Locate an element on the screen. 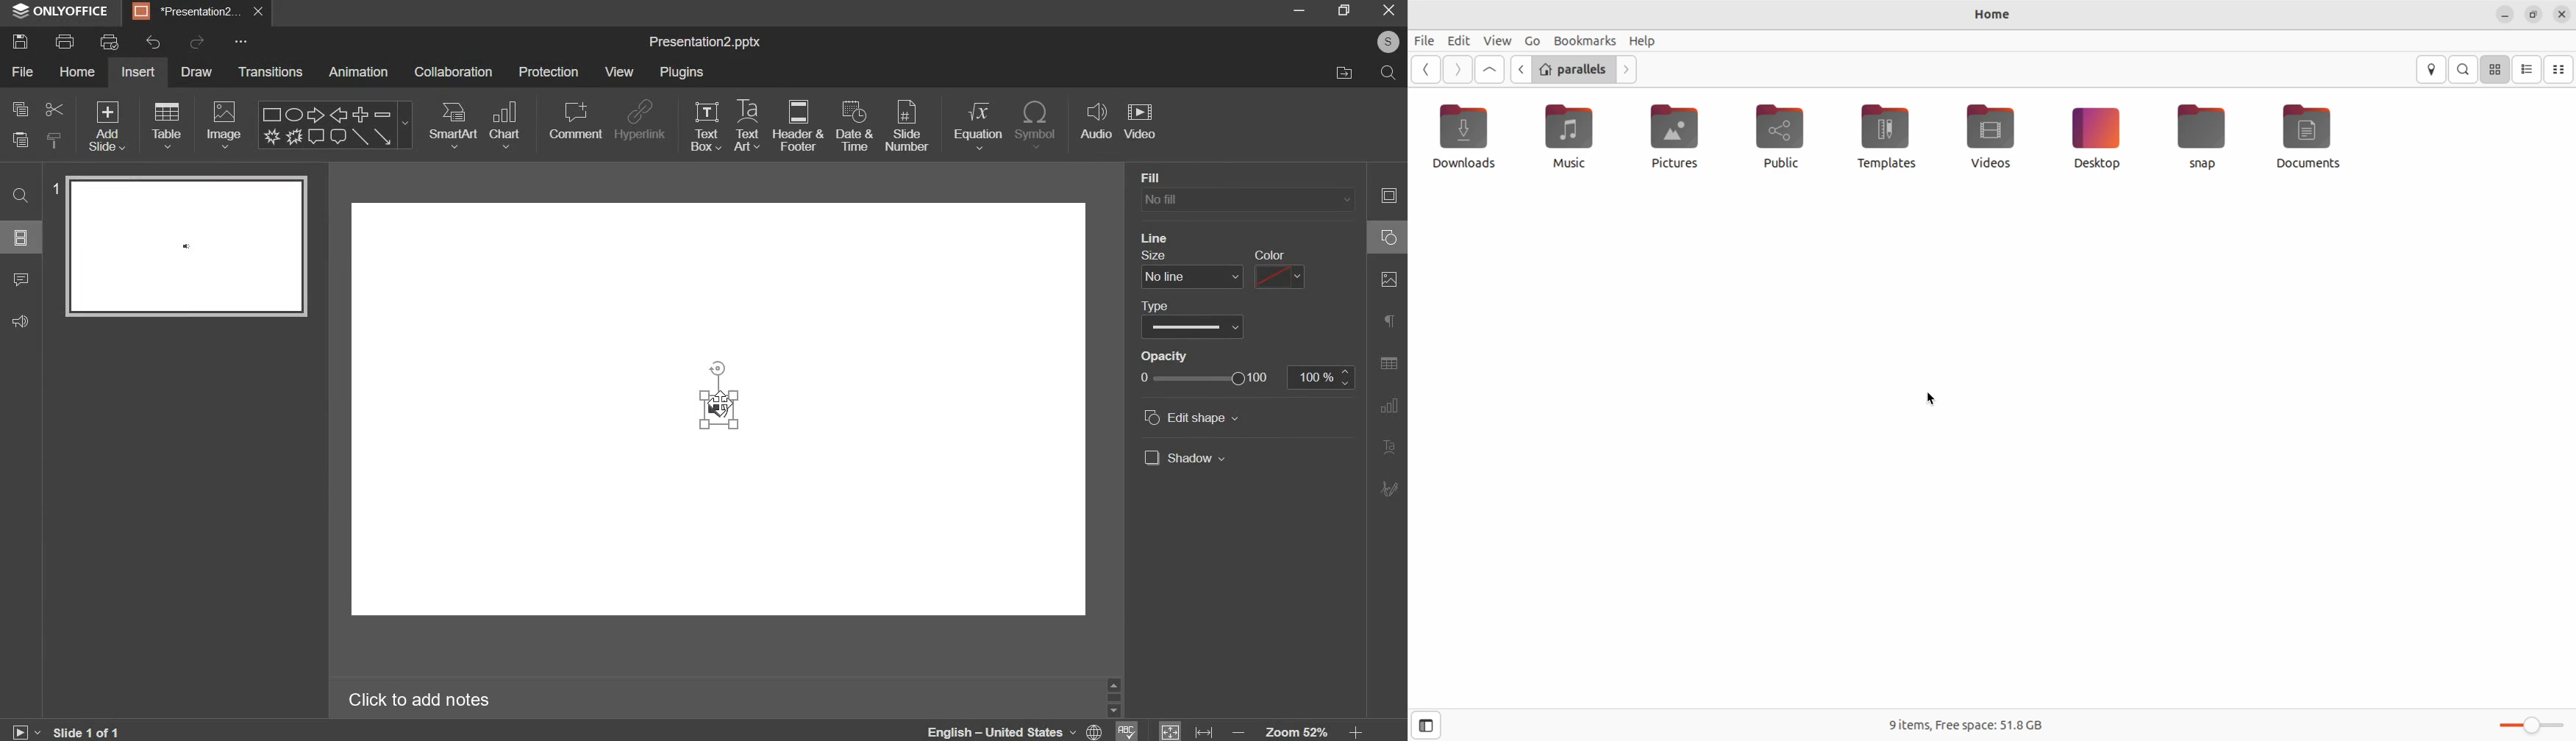 This screenshot has height=756, width=2576. shapes is located at coordinates (337, 126).